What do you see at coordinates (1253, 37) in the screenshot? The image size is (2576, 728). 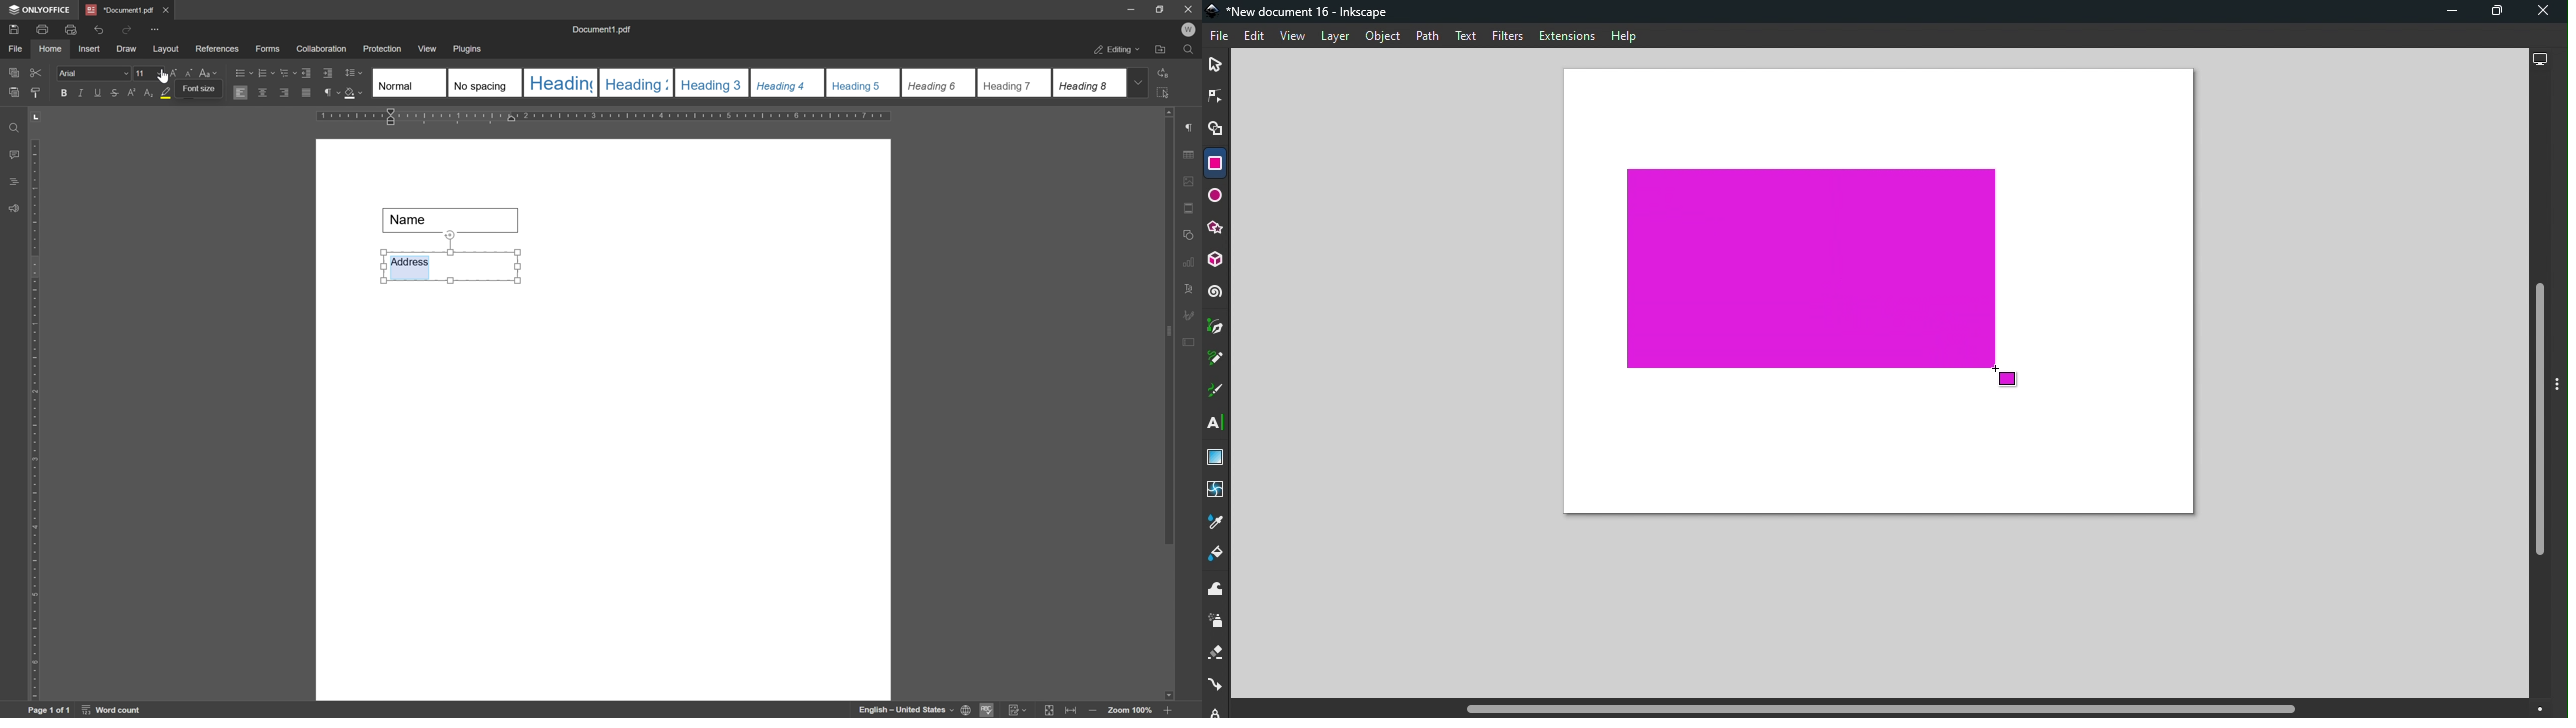 I see `Edit` at bounding box center [1253, 37].